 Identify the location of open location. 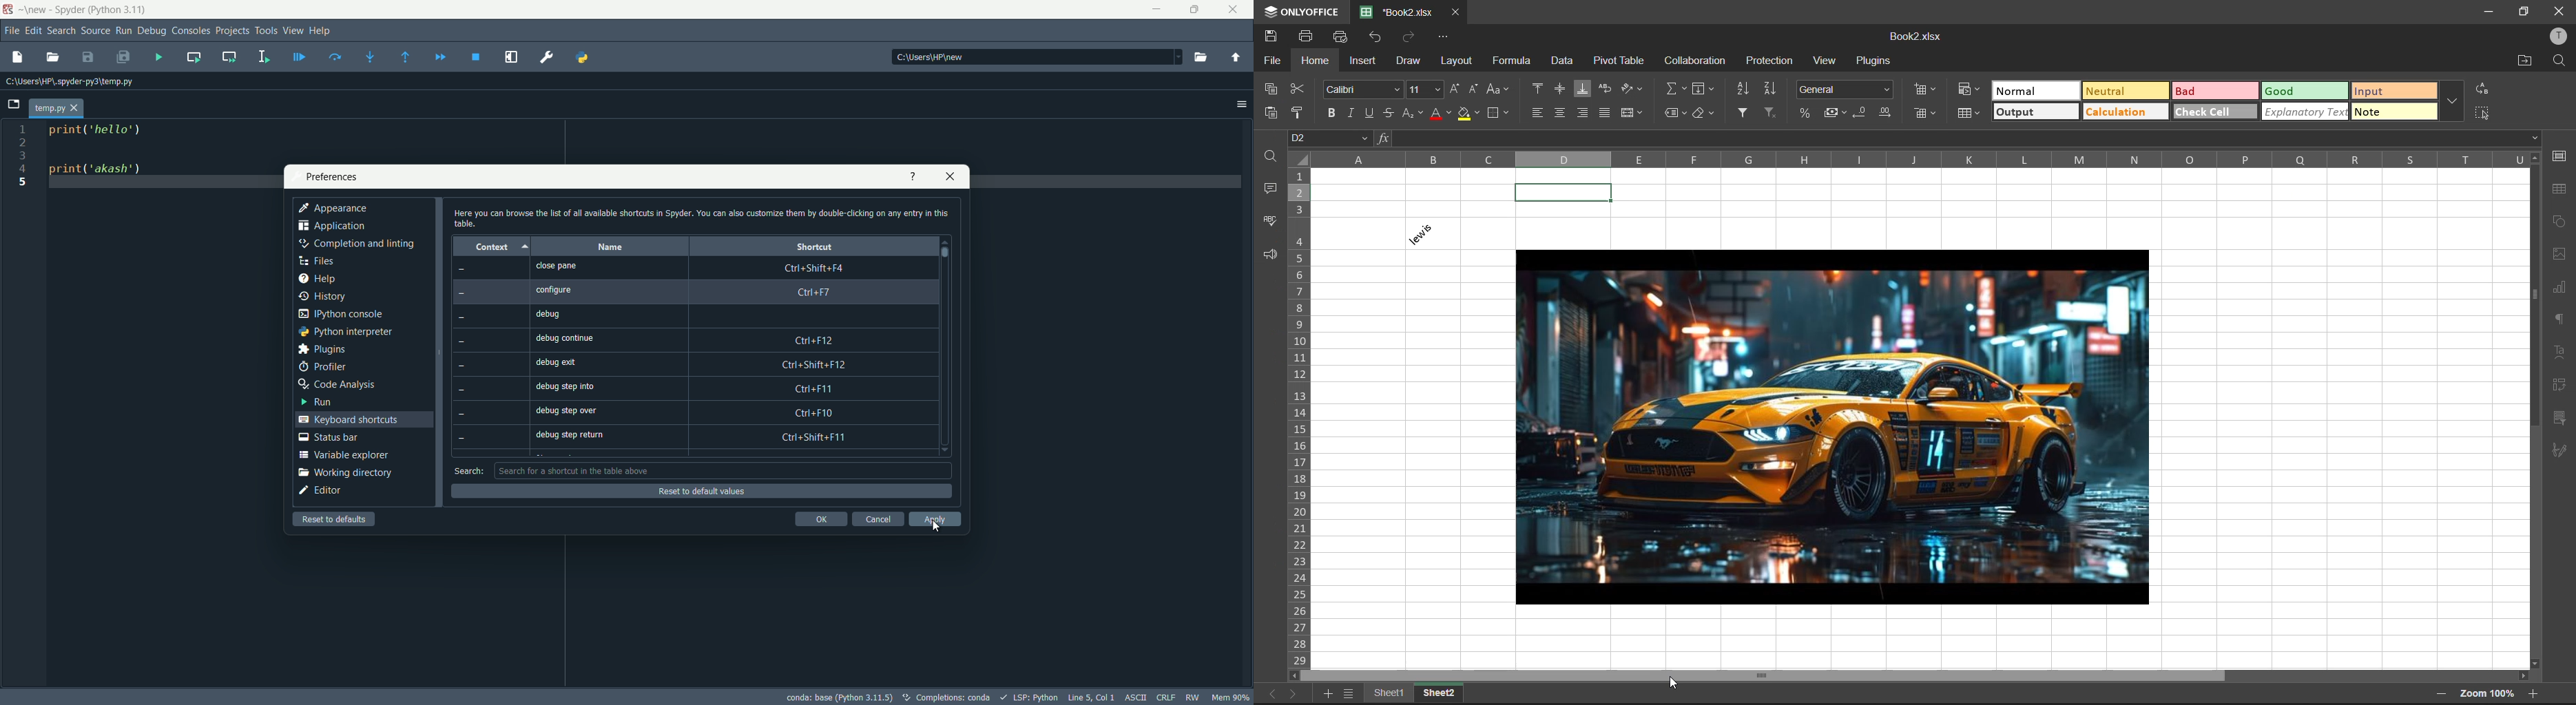
(2526, 61).